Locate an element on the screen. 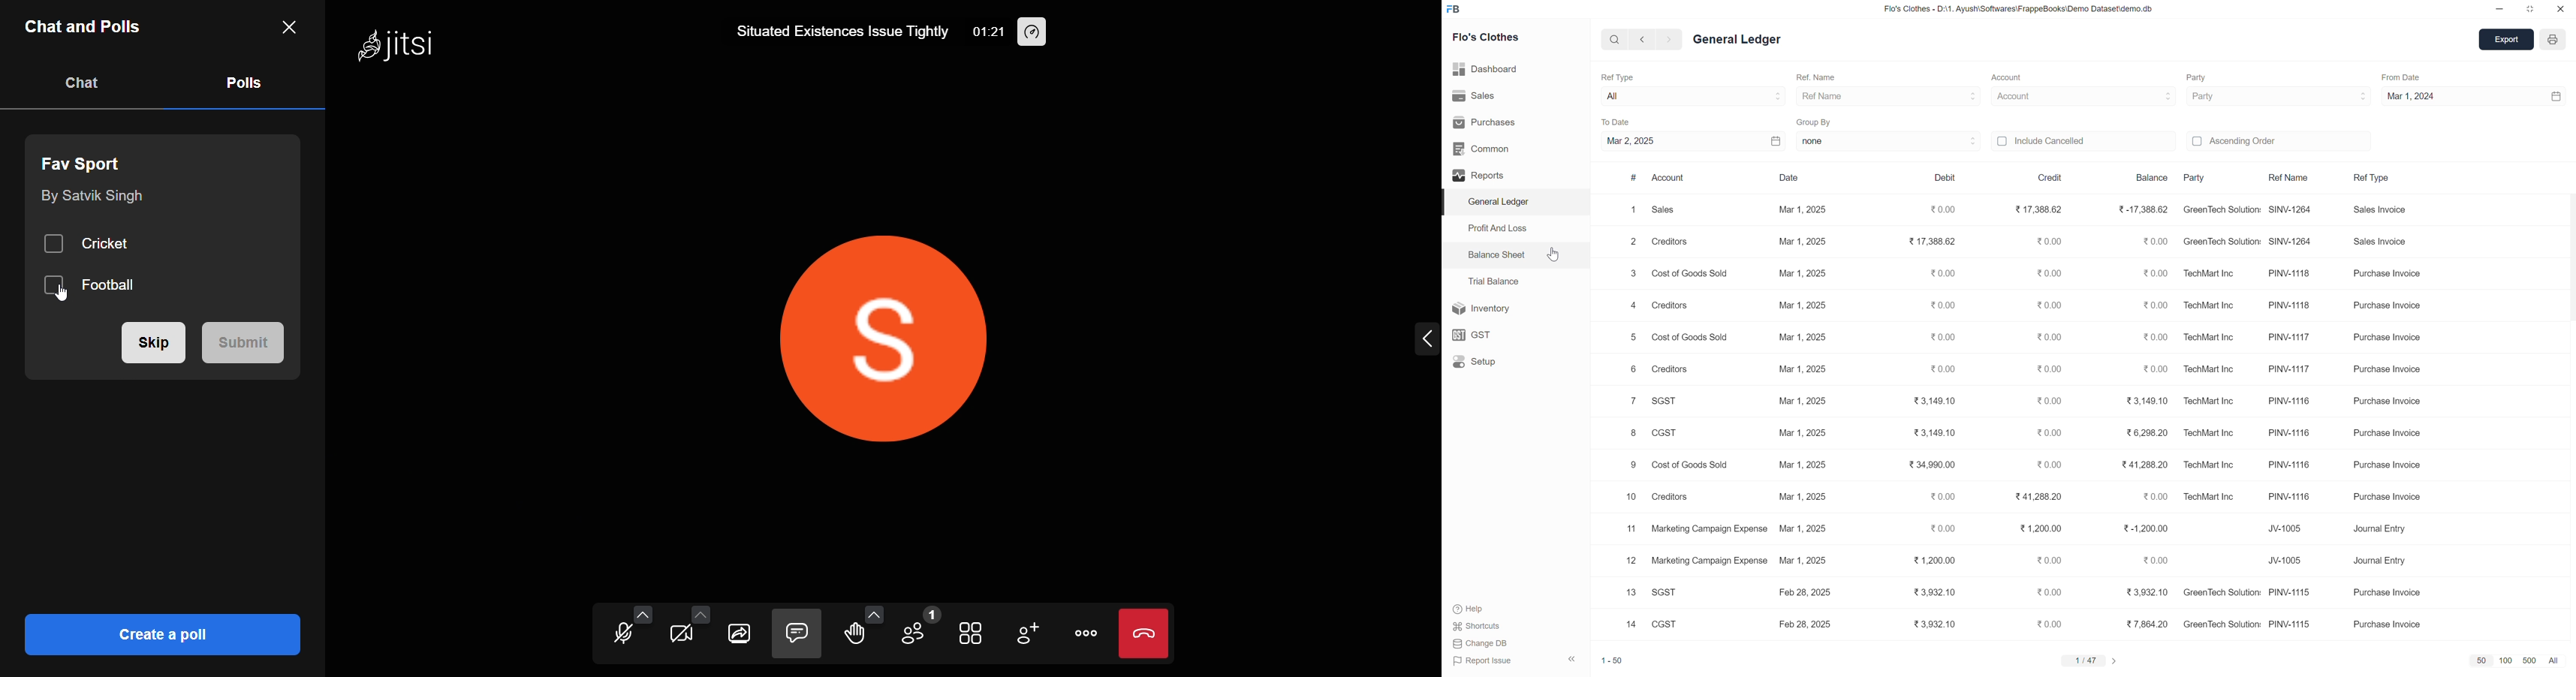 The image size is (2576, 700). cost of goods sold is located at coordinates (1692, 274).